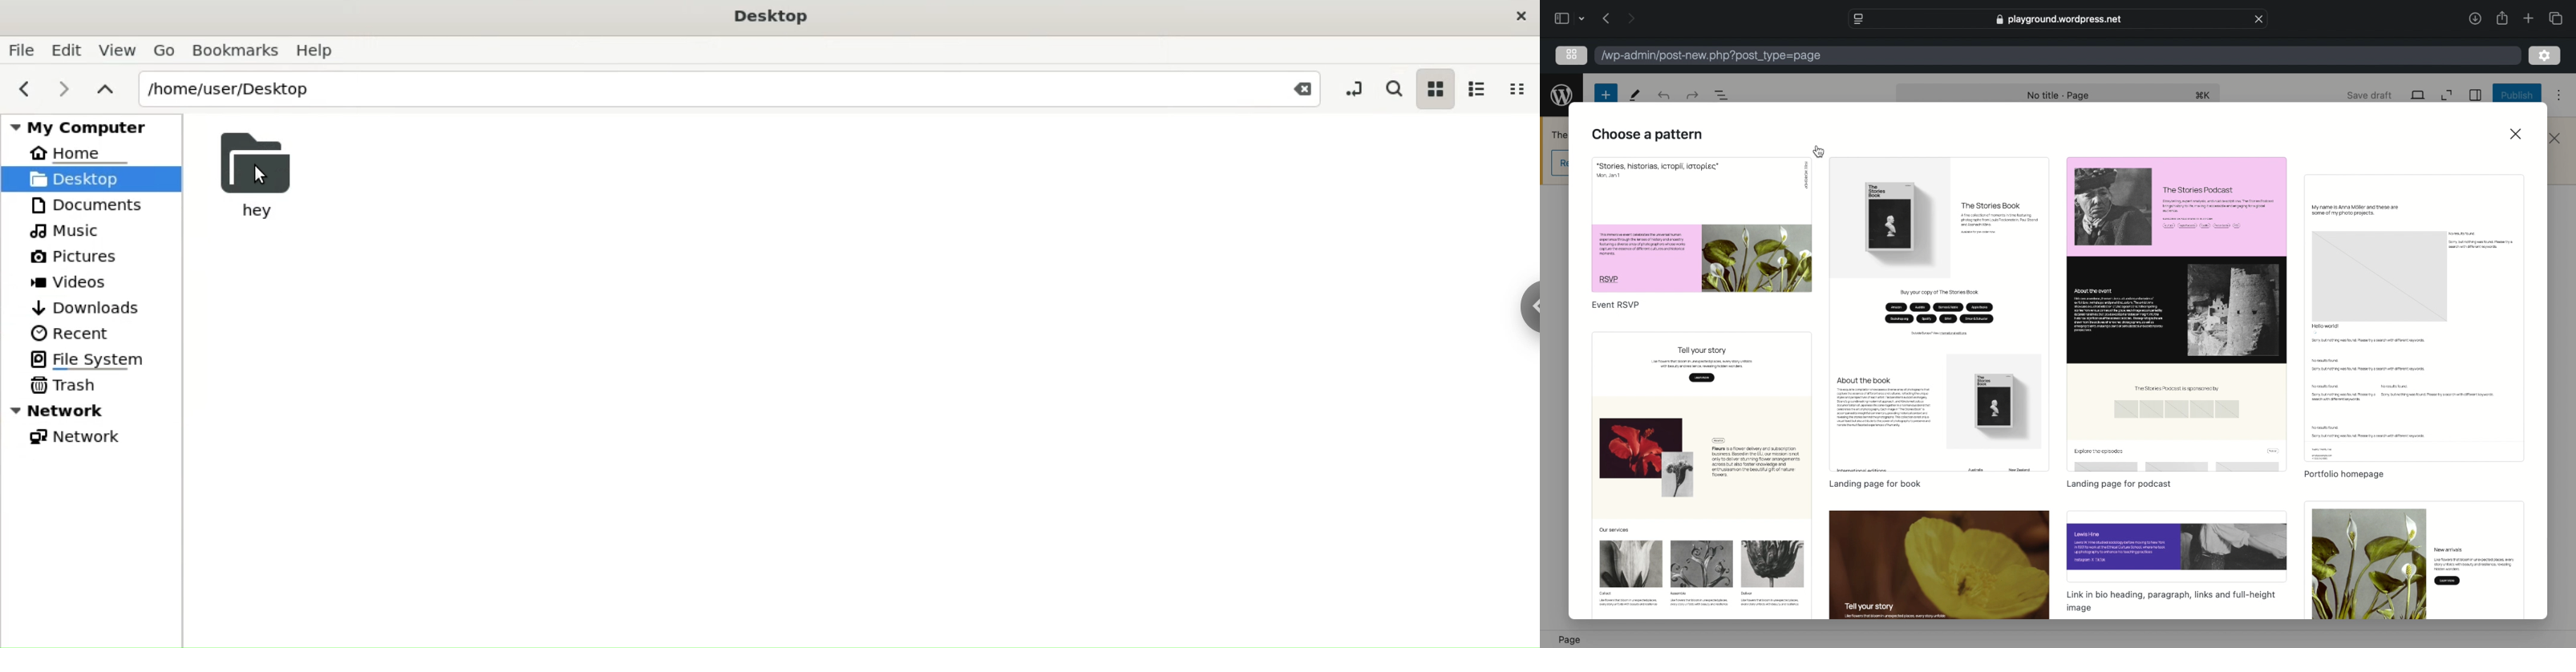  I want to click on Cursor, so click(265, 178).